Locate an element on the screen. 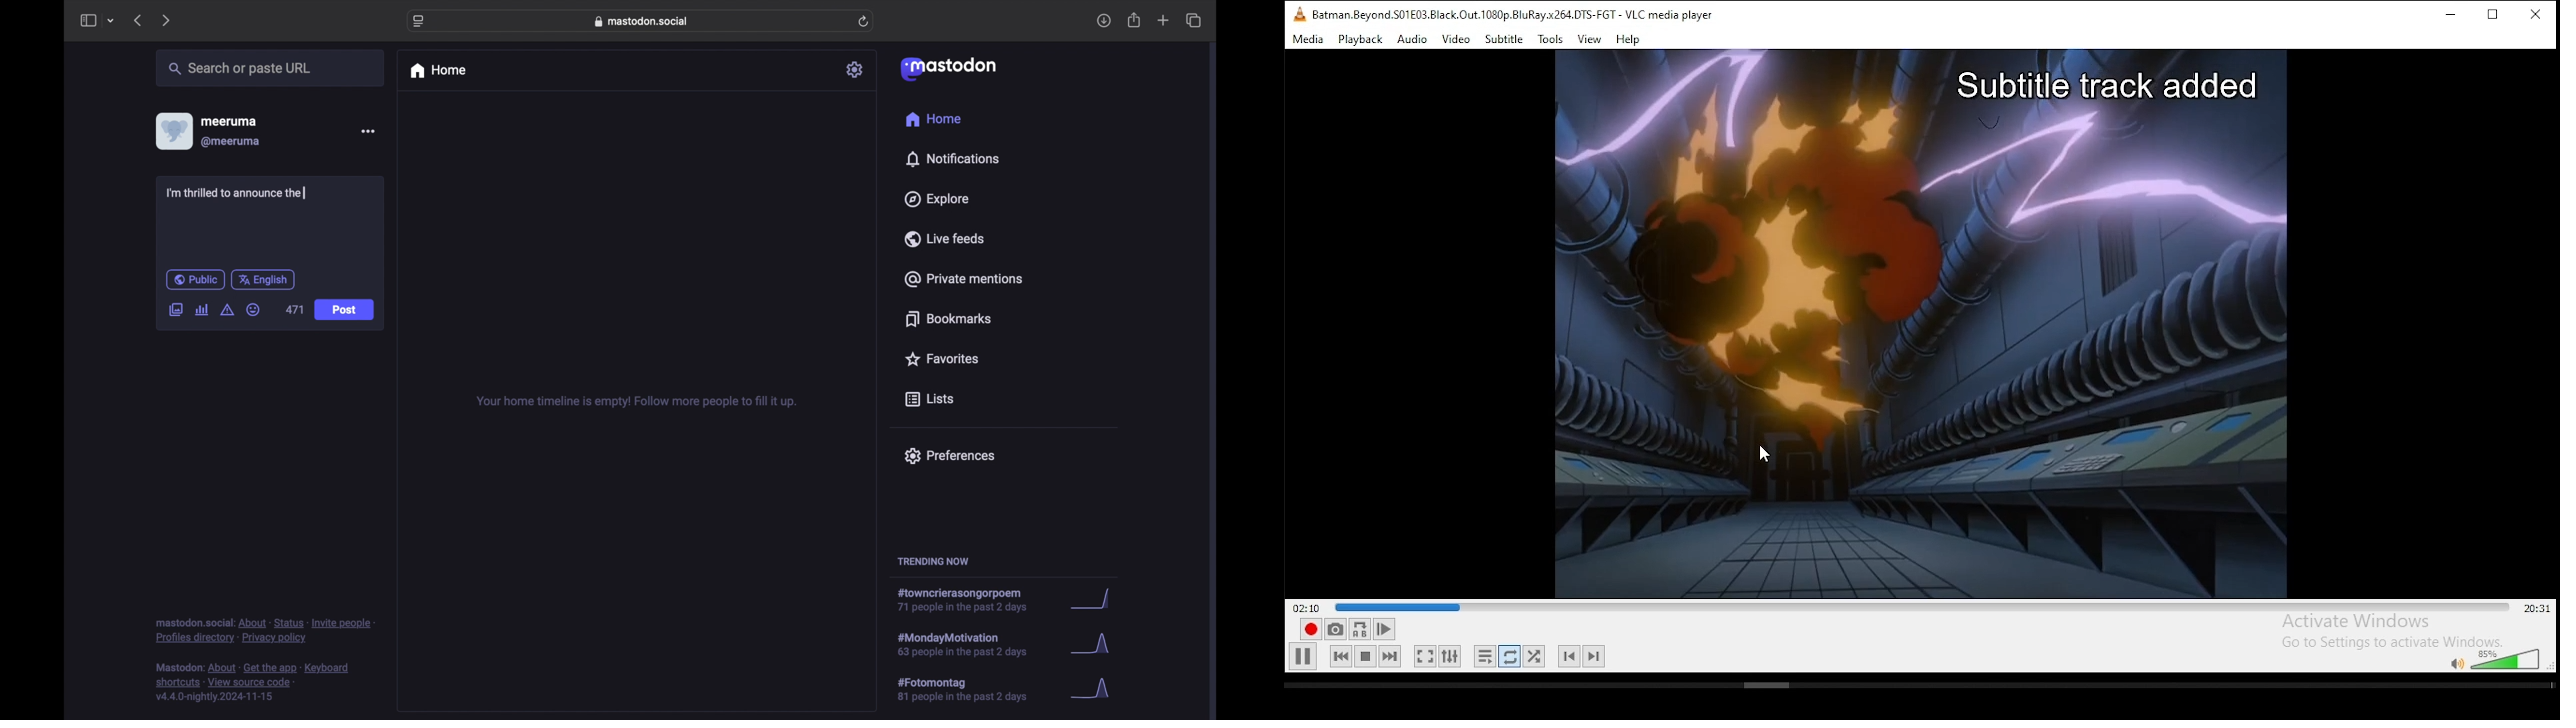 Image resolution: width=2576 pixels, height=728 pixels. preferences is located at coordinates (949, 456).